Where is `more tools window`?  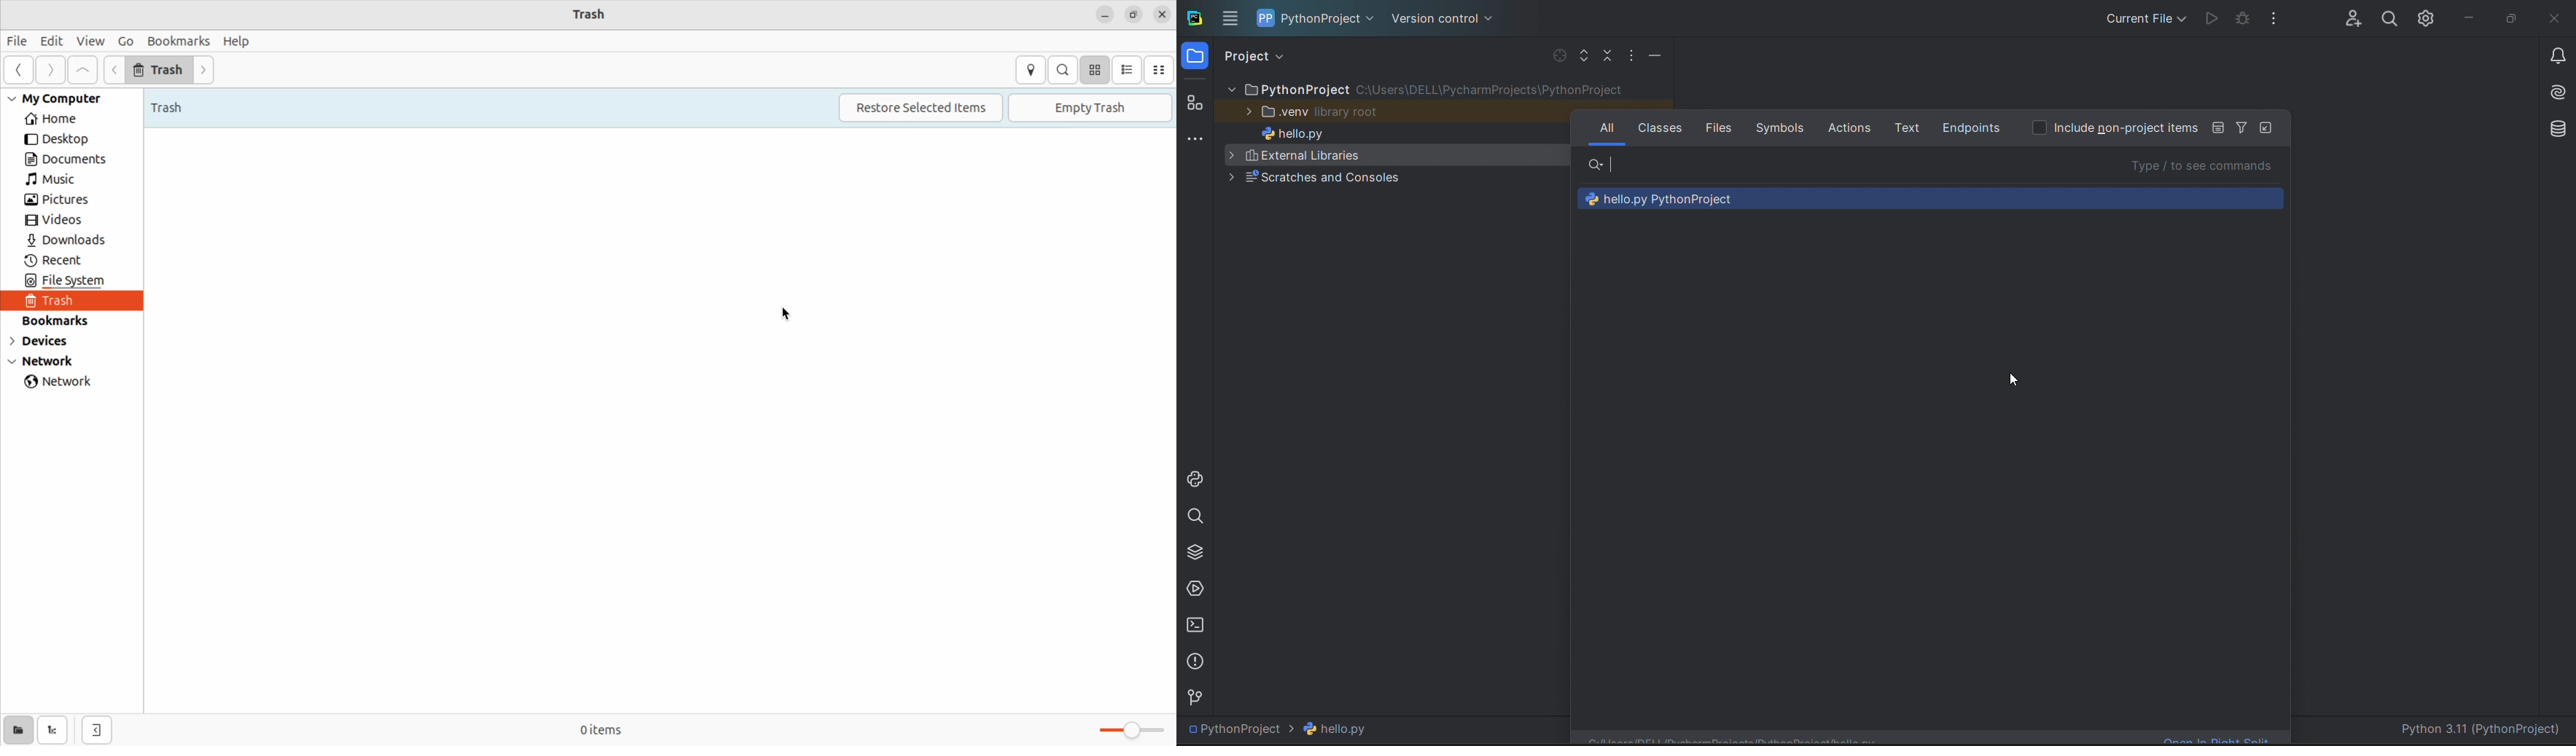 more tools window is located at coordinates (1194, 140).